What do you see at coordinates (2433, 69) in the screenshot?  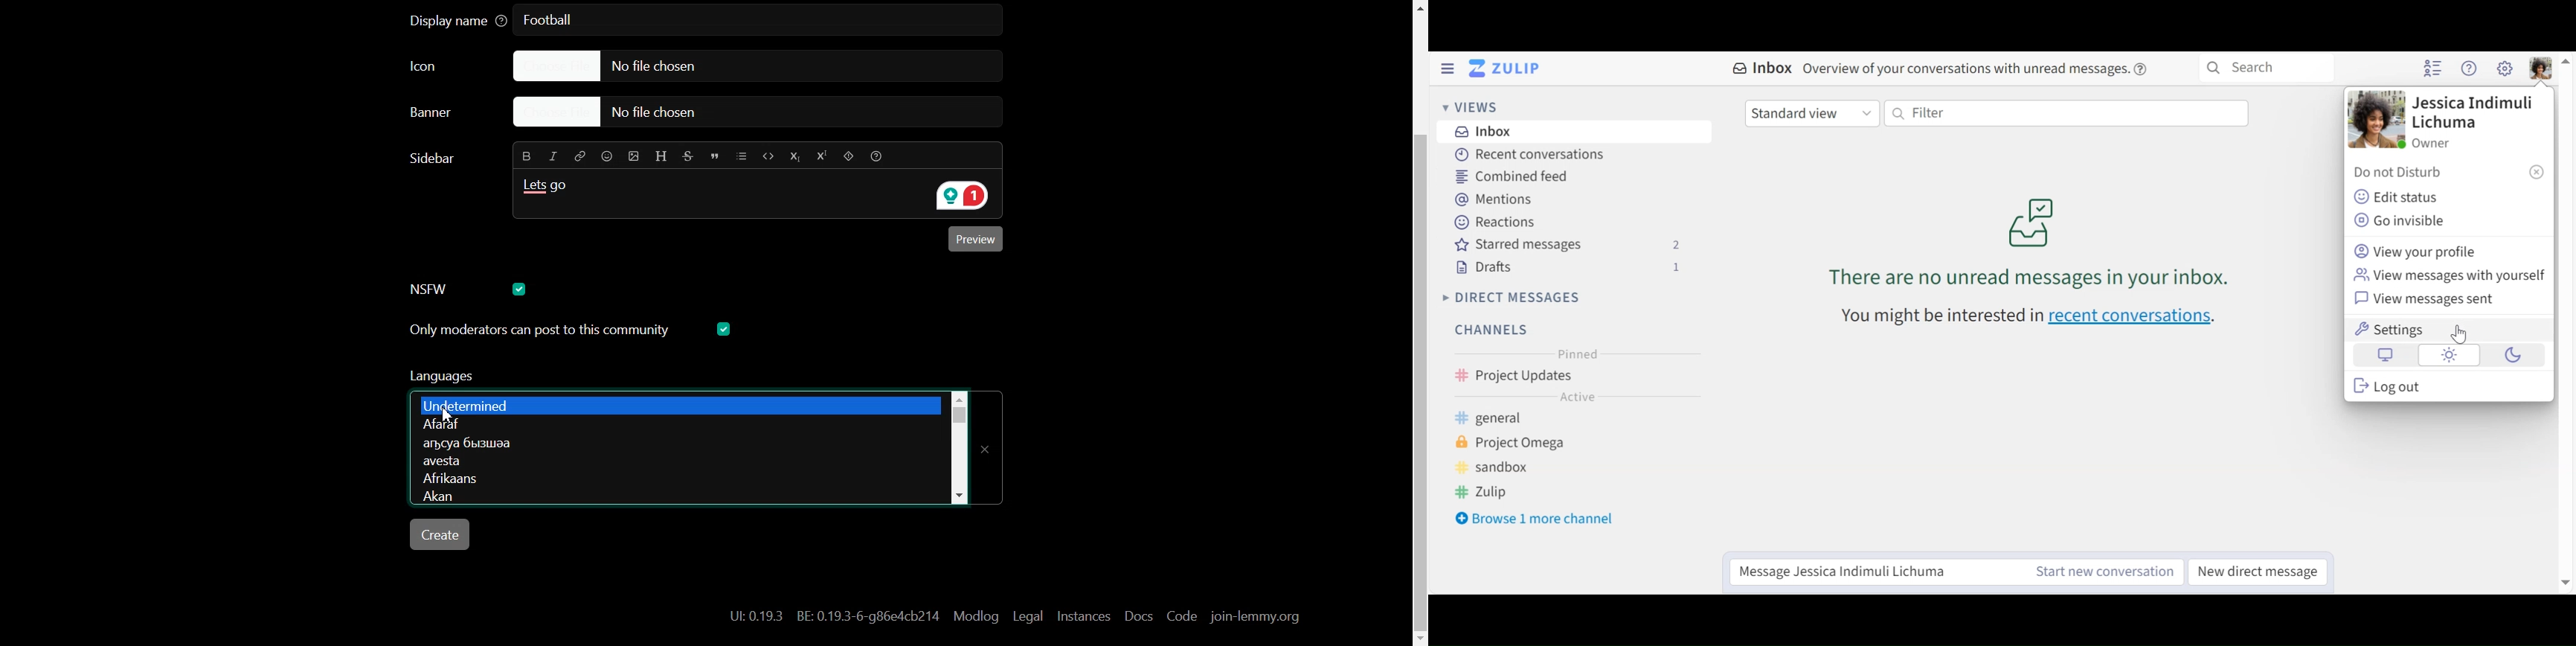 I see `Hide user list` at bounding box center [2433, 69].